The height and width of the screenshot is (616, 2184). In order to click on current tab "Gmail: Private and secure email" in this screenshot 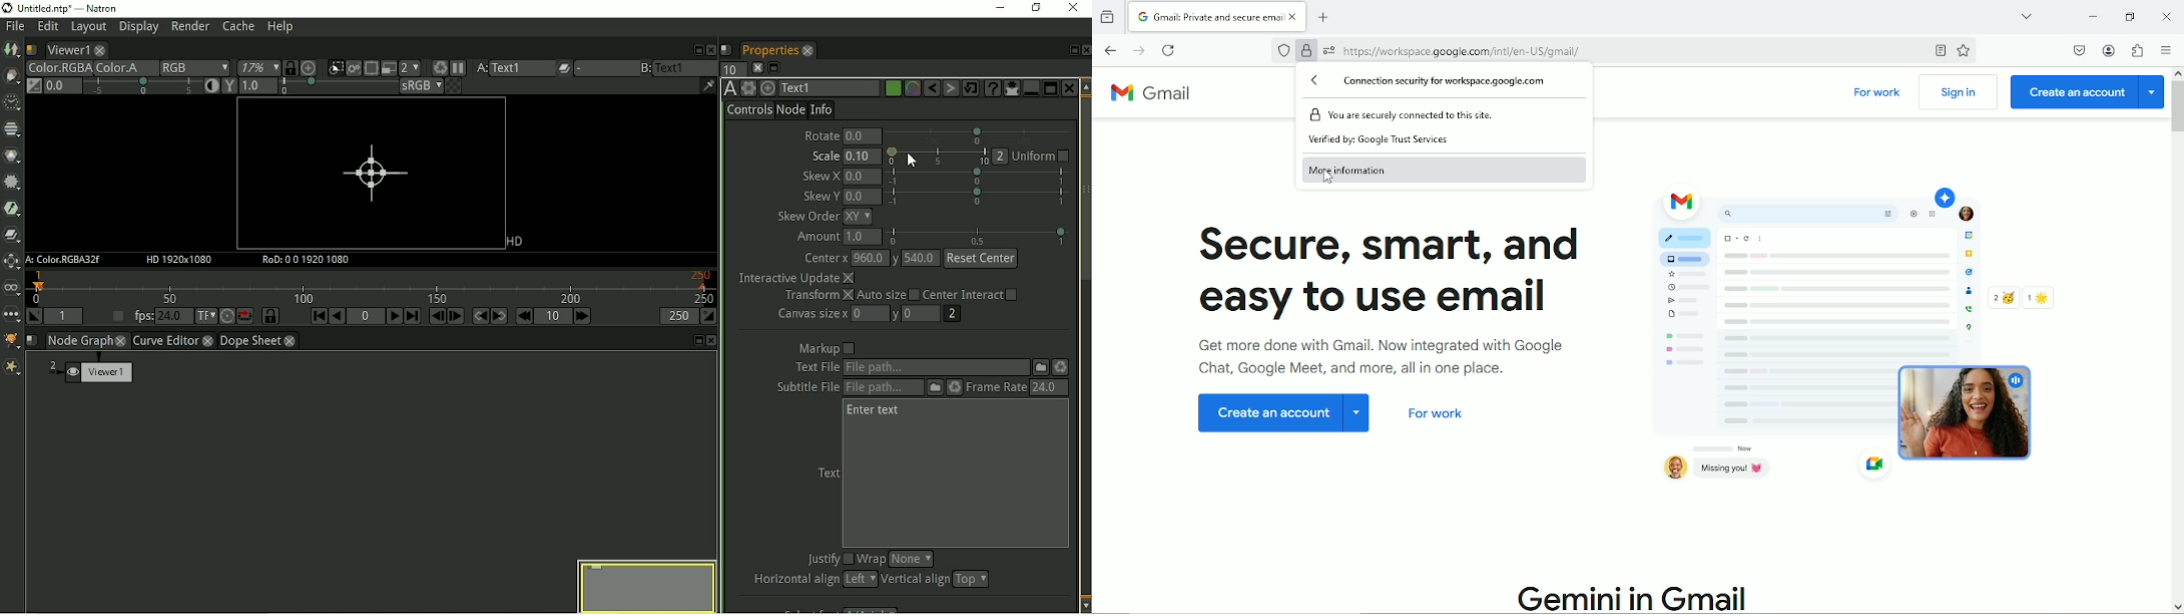, I will do `click(1208, 16)`.